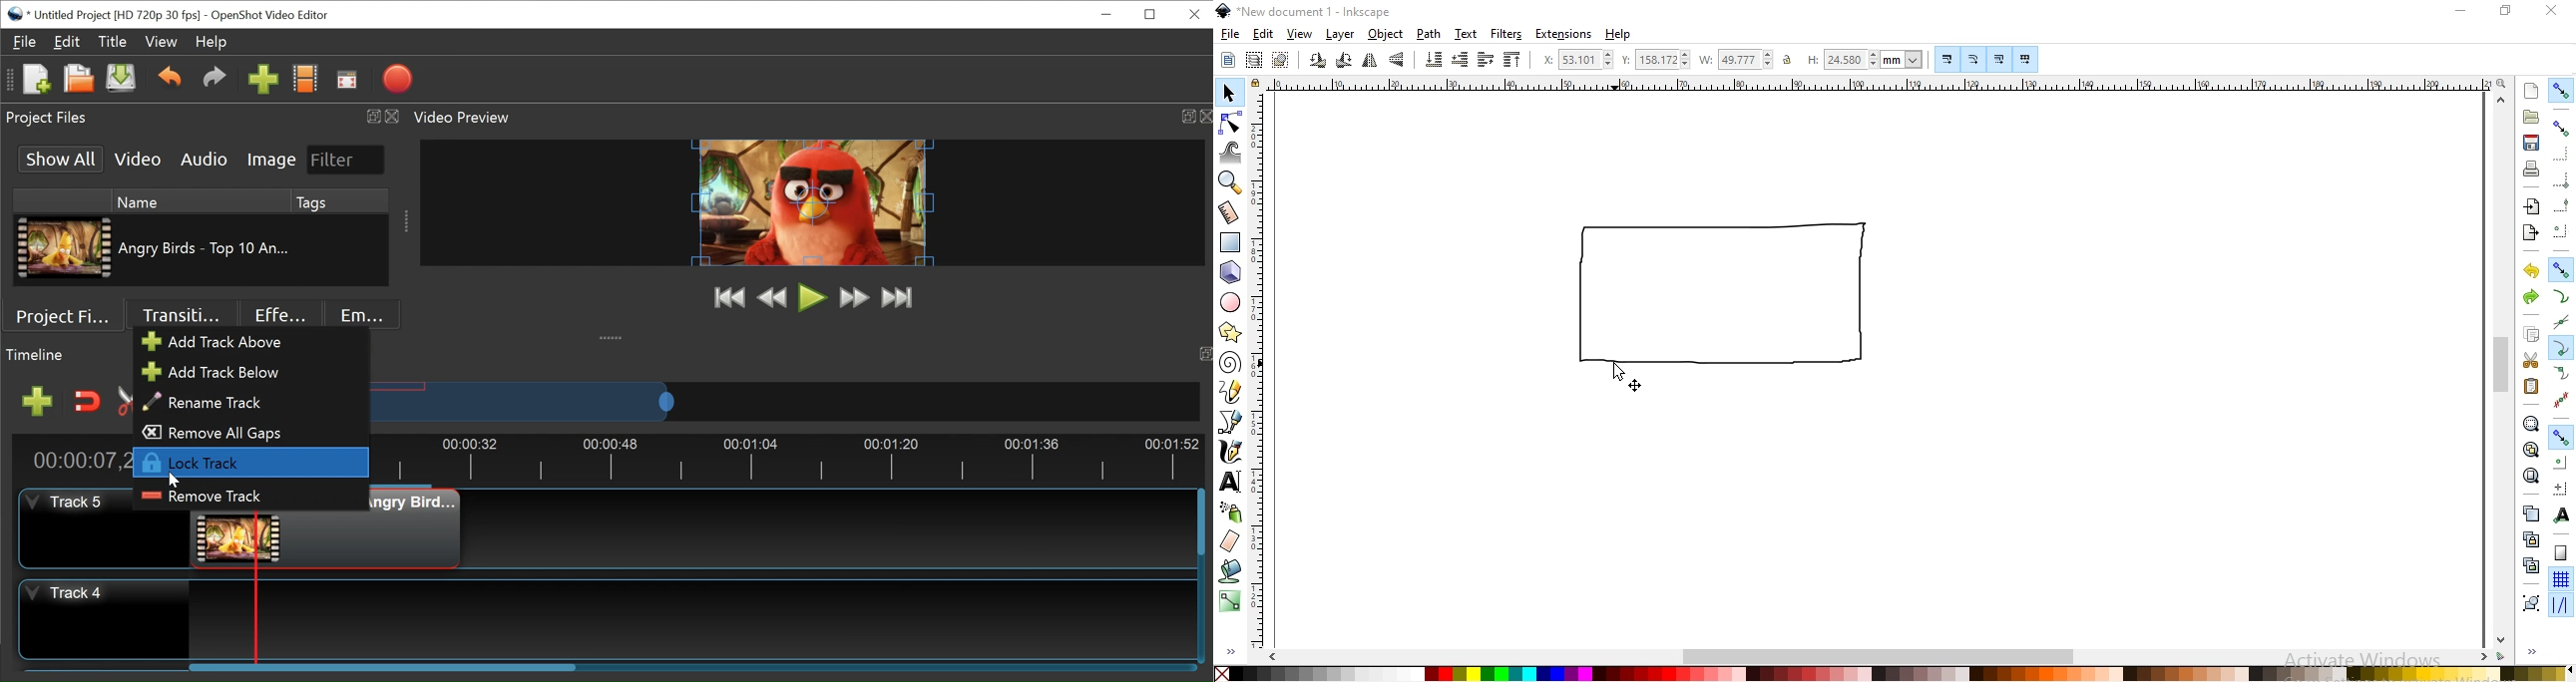  What do you see at coordinates (2532, 335) in the screenshot?
I see `copy` at bounding box center [2532, 335].